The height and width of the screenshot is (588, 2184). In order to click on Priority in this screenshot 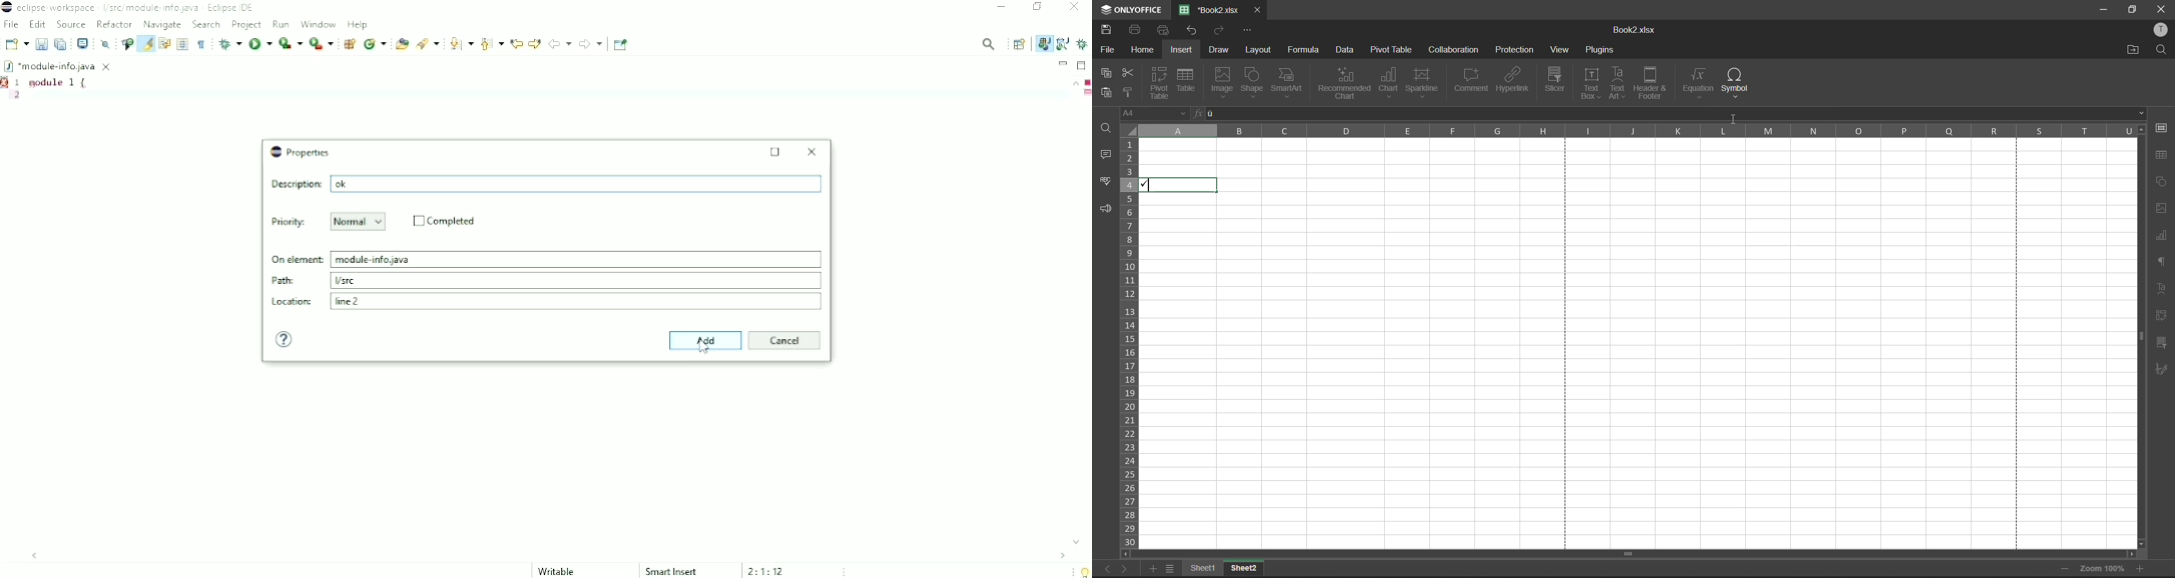, I will do `click(289, 222)`.